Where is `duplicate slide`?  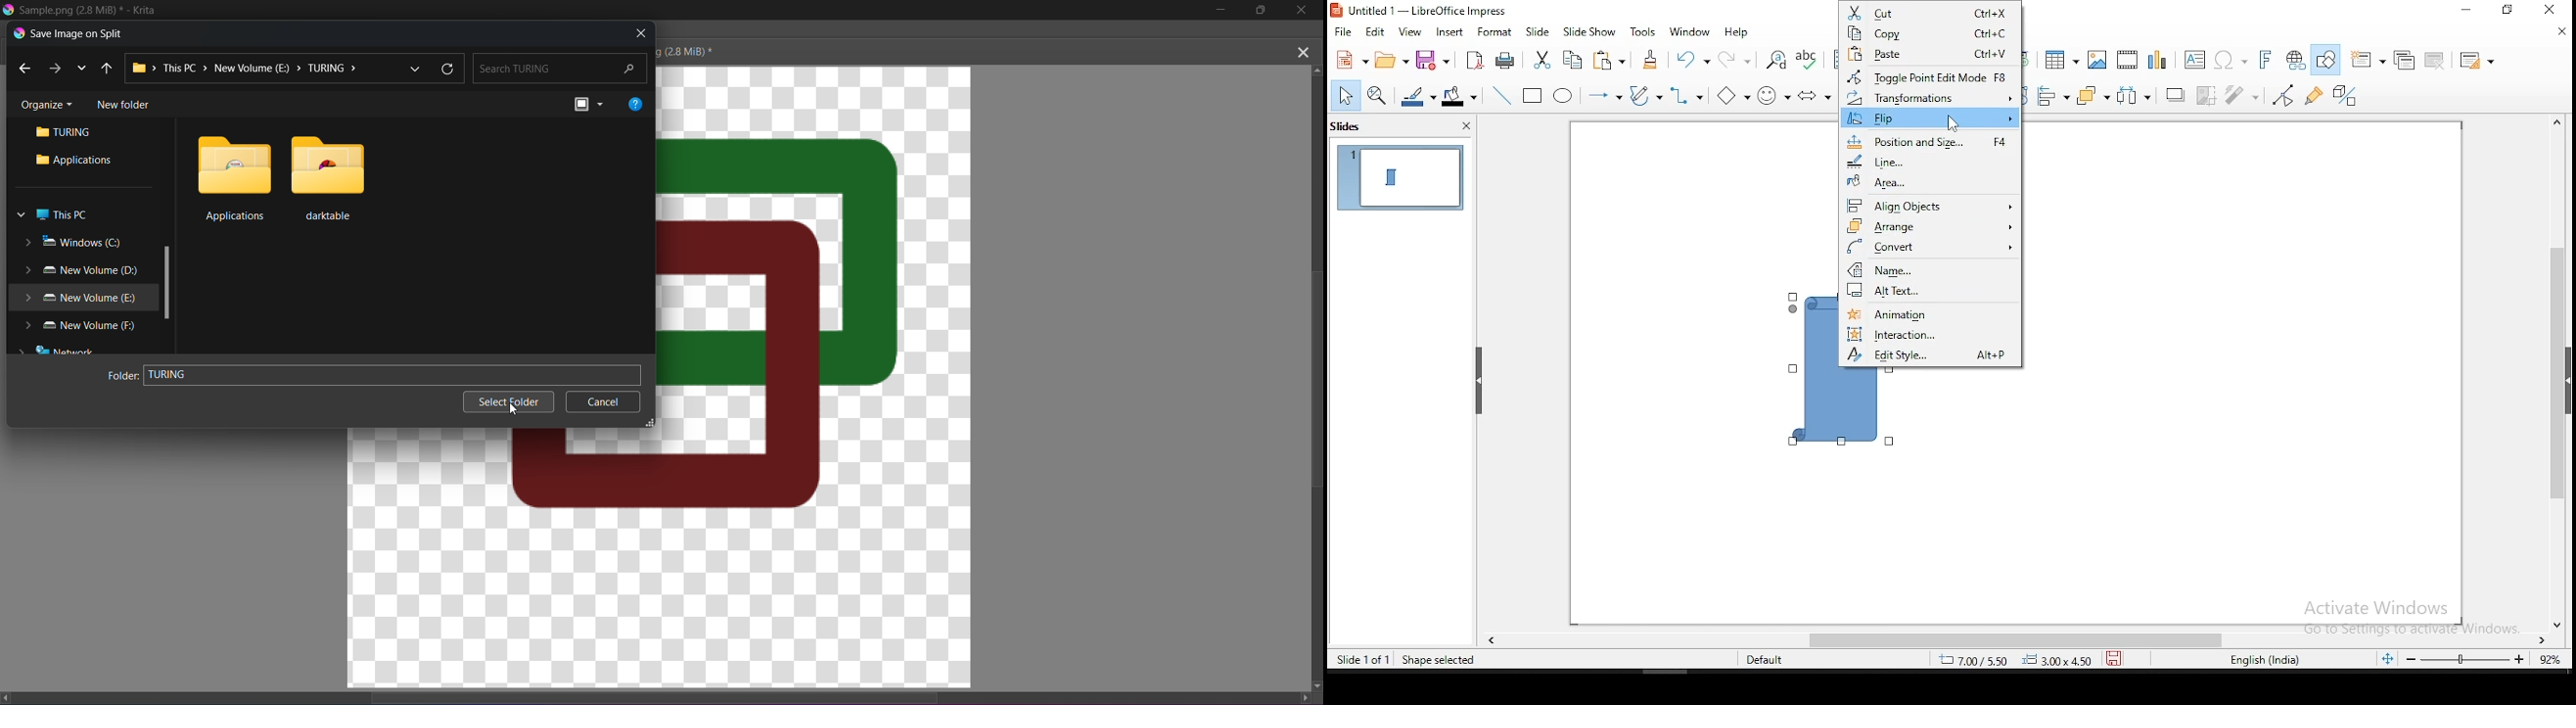
duplicate slide is located at coordinates (2406, 58).